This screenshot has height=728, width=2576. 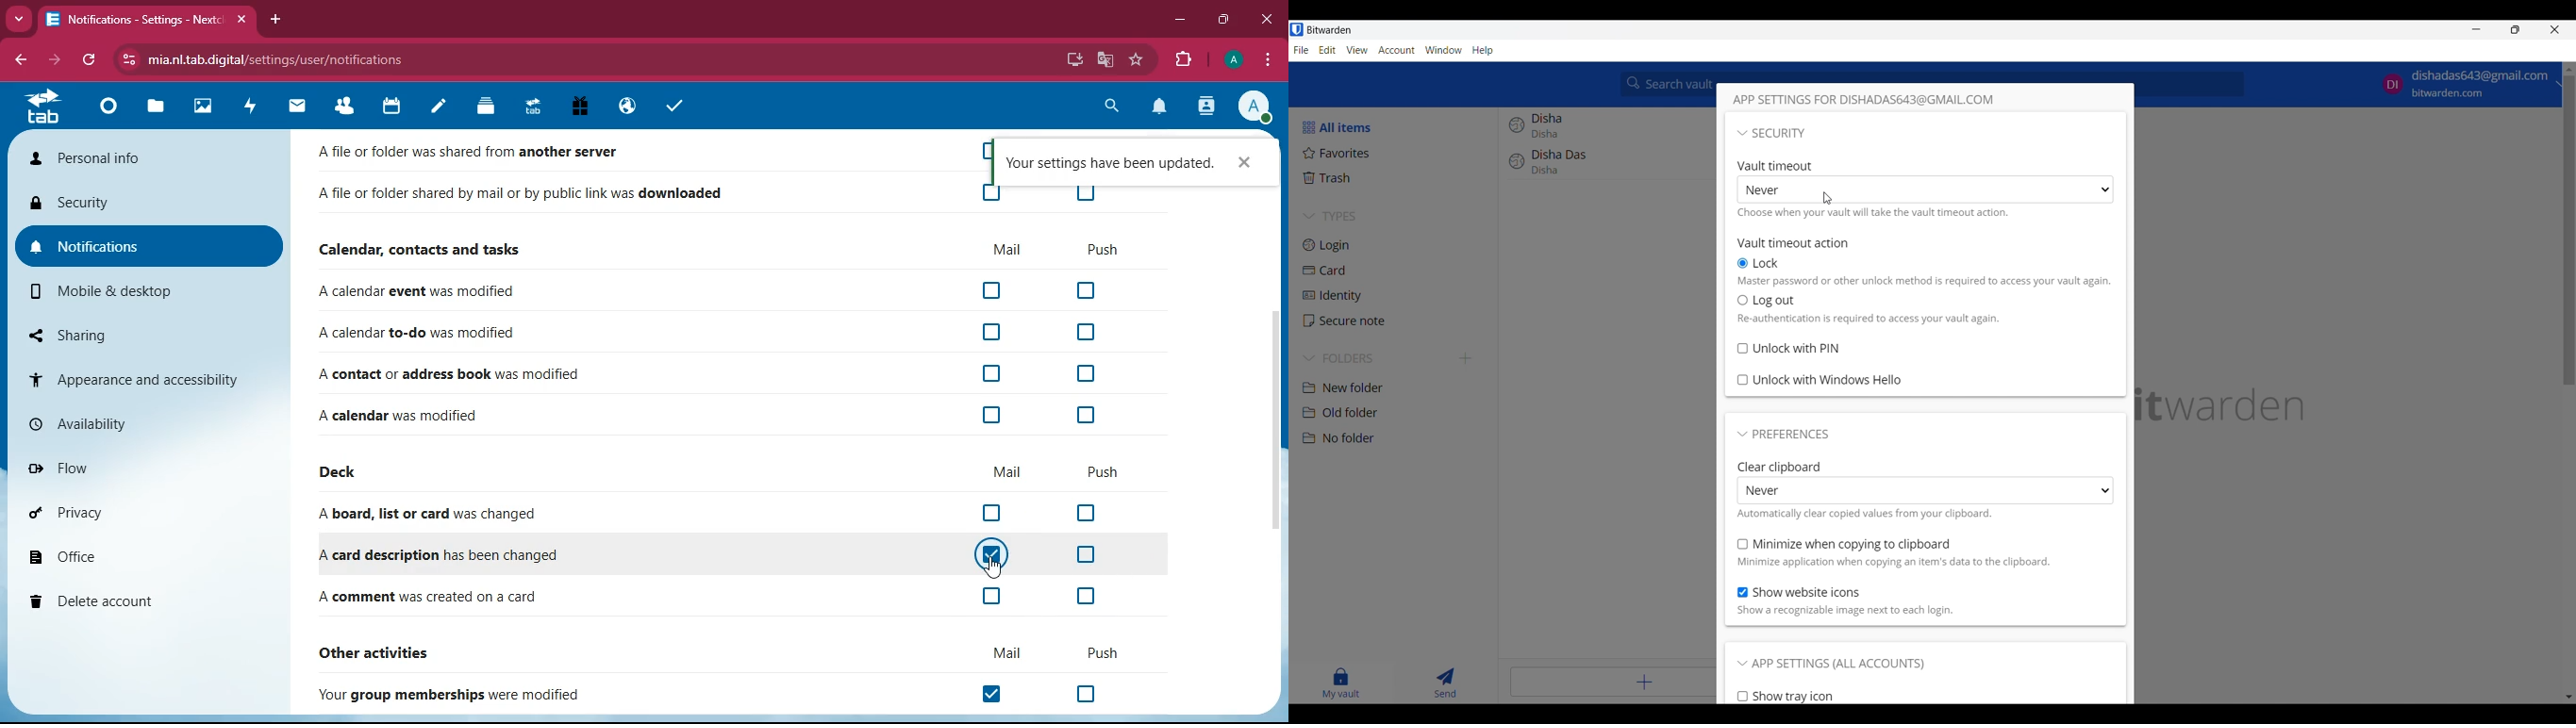 I want to click on forward, so click(x=52, y=60).